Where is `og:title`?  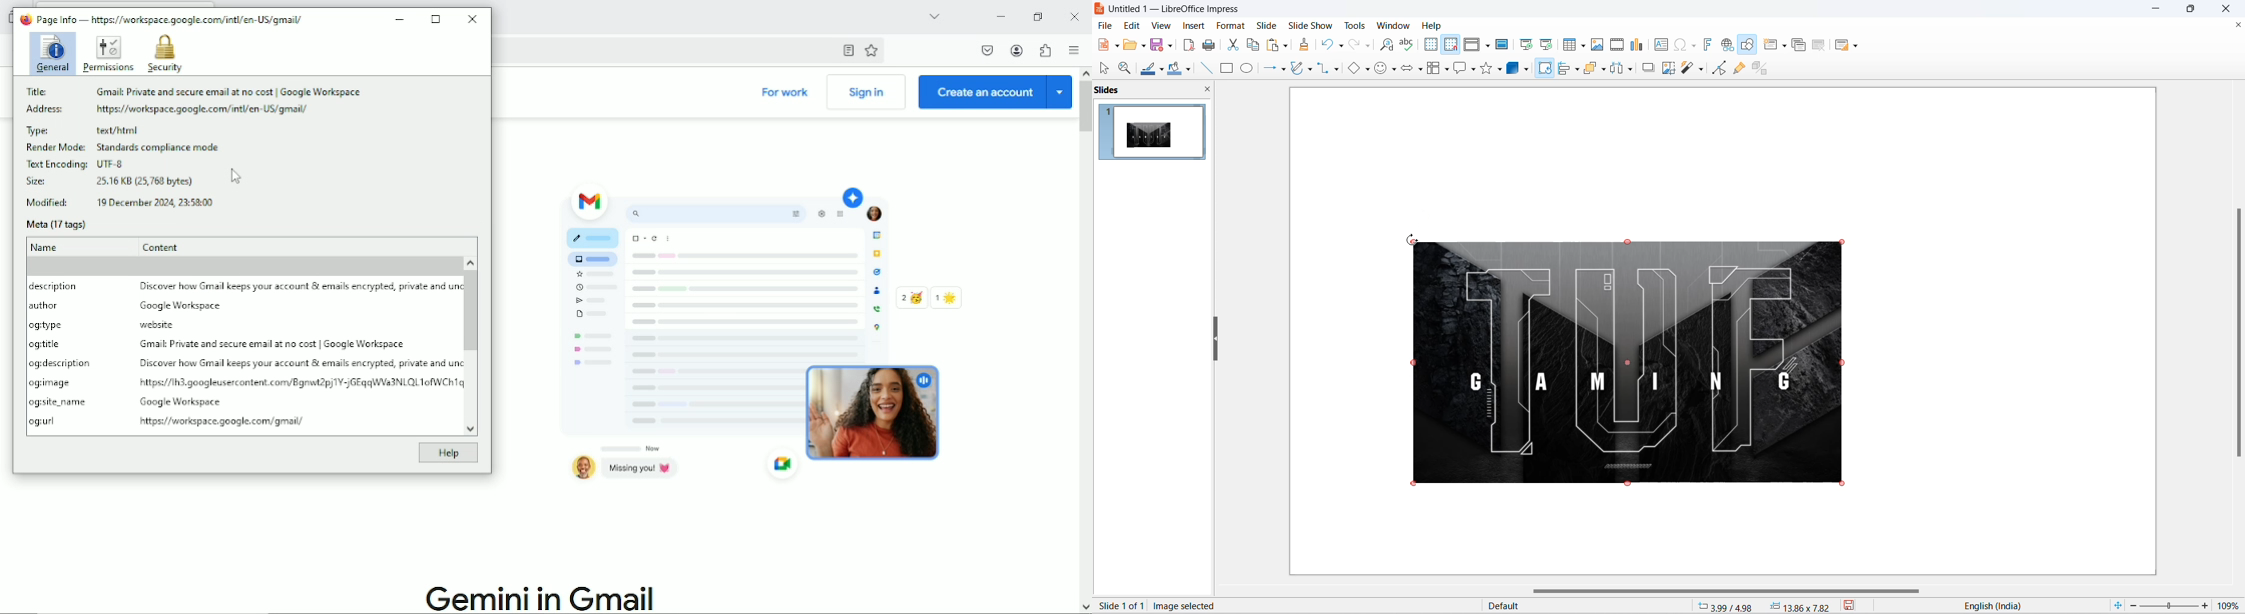 og:title is located at coordinates (46, 345).